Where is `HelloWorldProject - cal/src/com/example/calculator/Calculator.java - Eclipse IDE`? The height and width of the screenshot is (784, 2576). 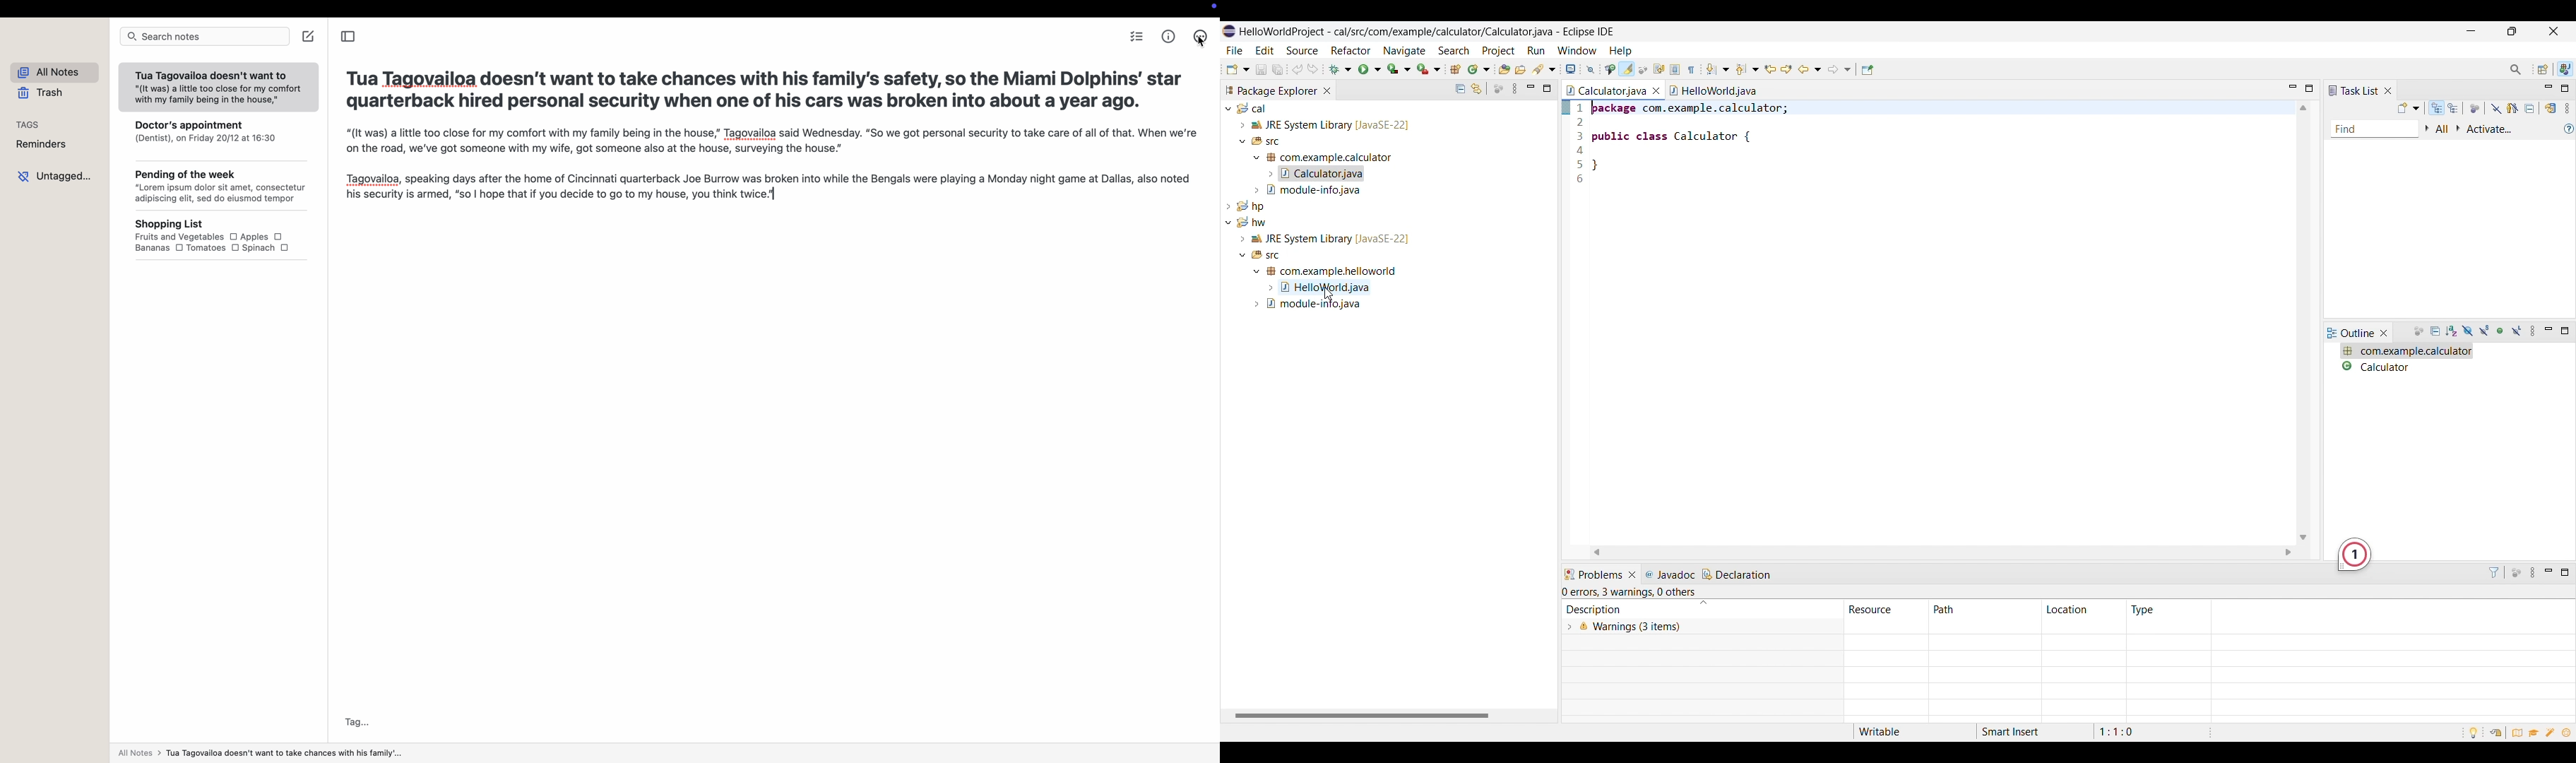
HelloWorldProject - cal/src/com/example/calculator/Calculator.java - Eclipse IDE is located at coordinates (1427, 31).